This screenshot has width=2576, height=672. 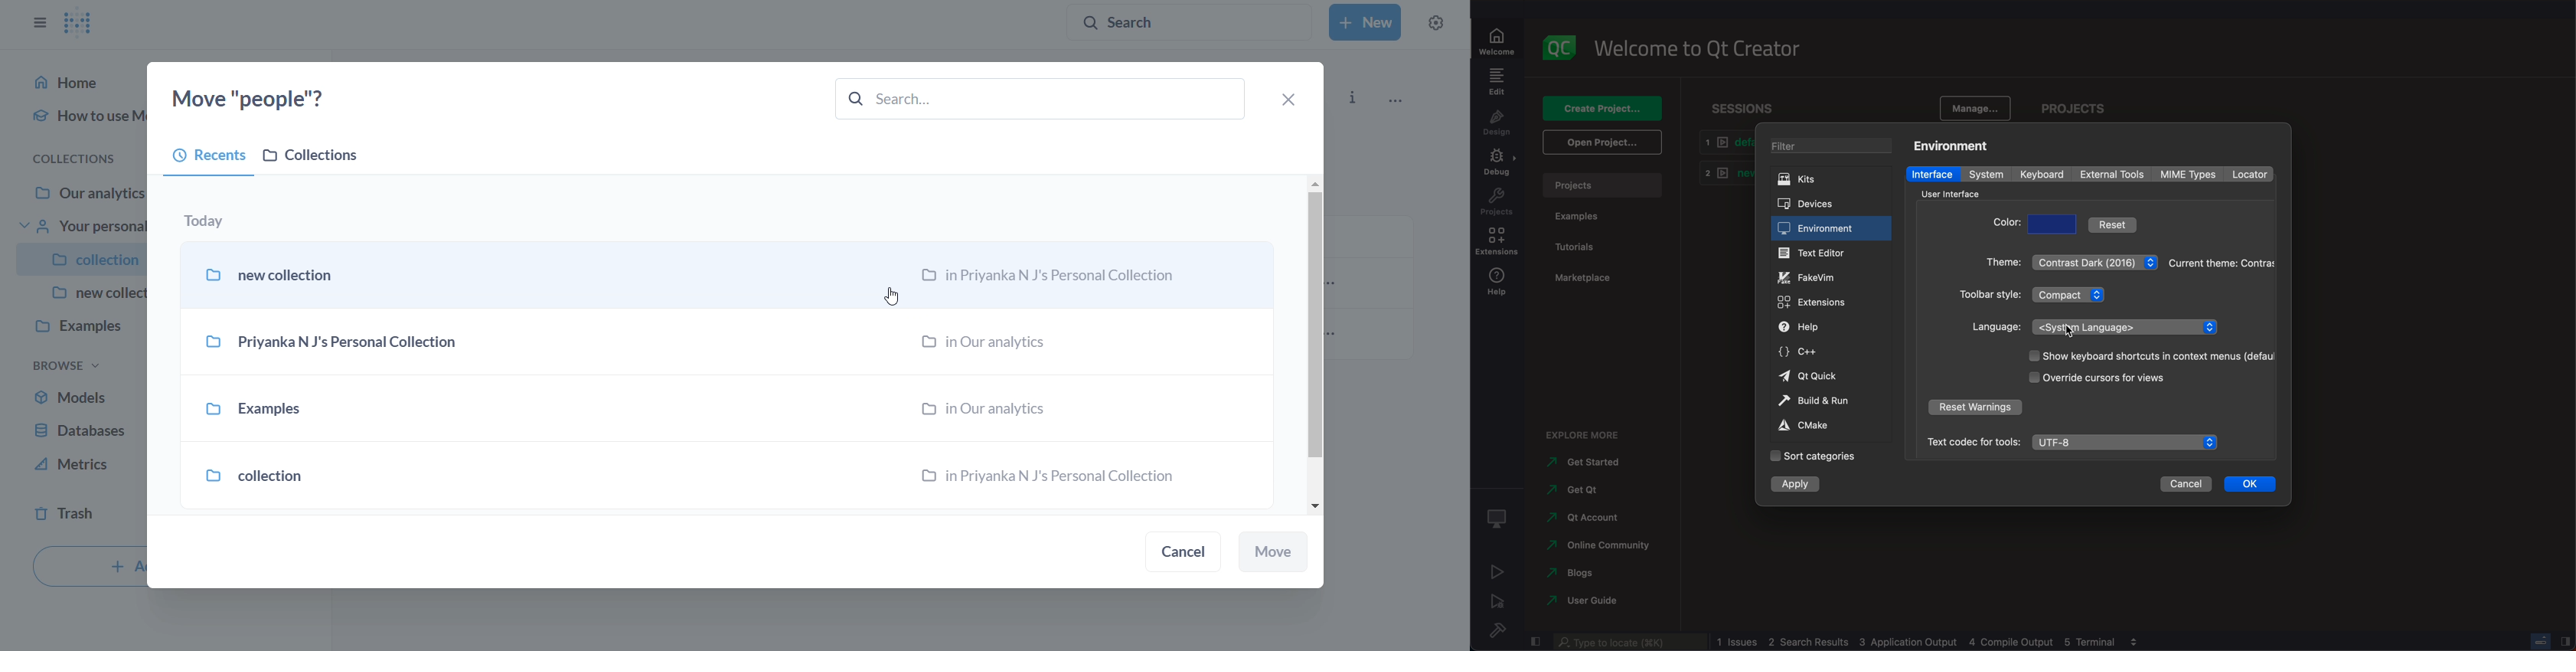 What do you see at coordinates (2095, 262) in the screenshot?
I see `theme menu` at bounding box center [2095, 262].